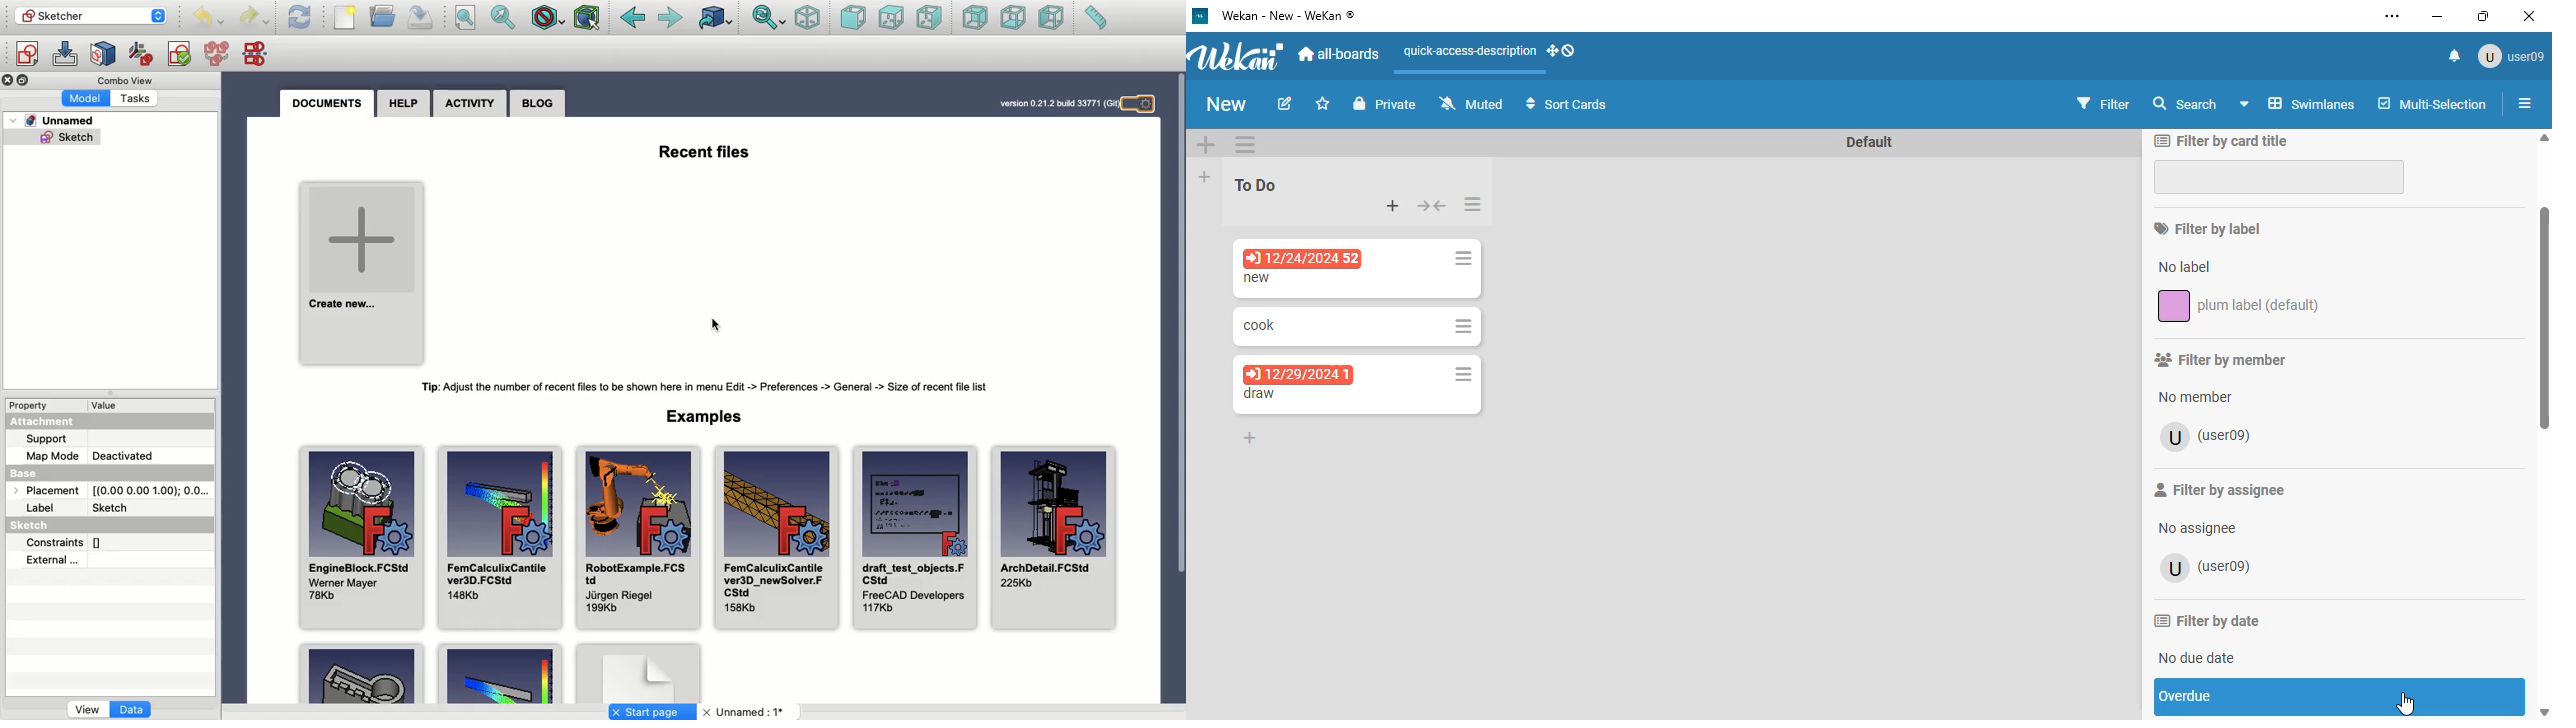 The image size is (2576, 728). Describe the element at coordinates (33, 404) in the screenshot. I see `Property` at that location.